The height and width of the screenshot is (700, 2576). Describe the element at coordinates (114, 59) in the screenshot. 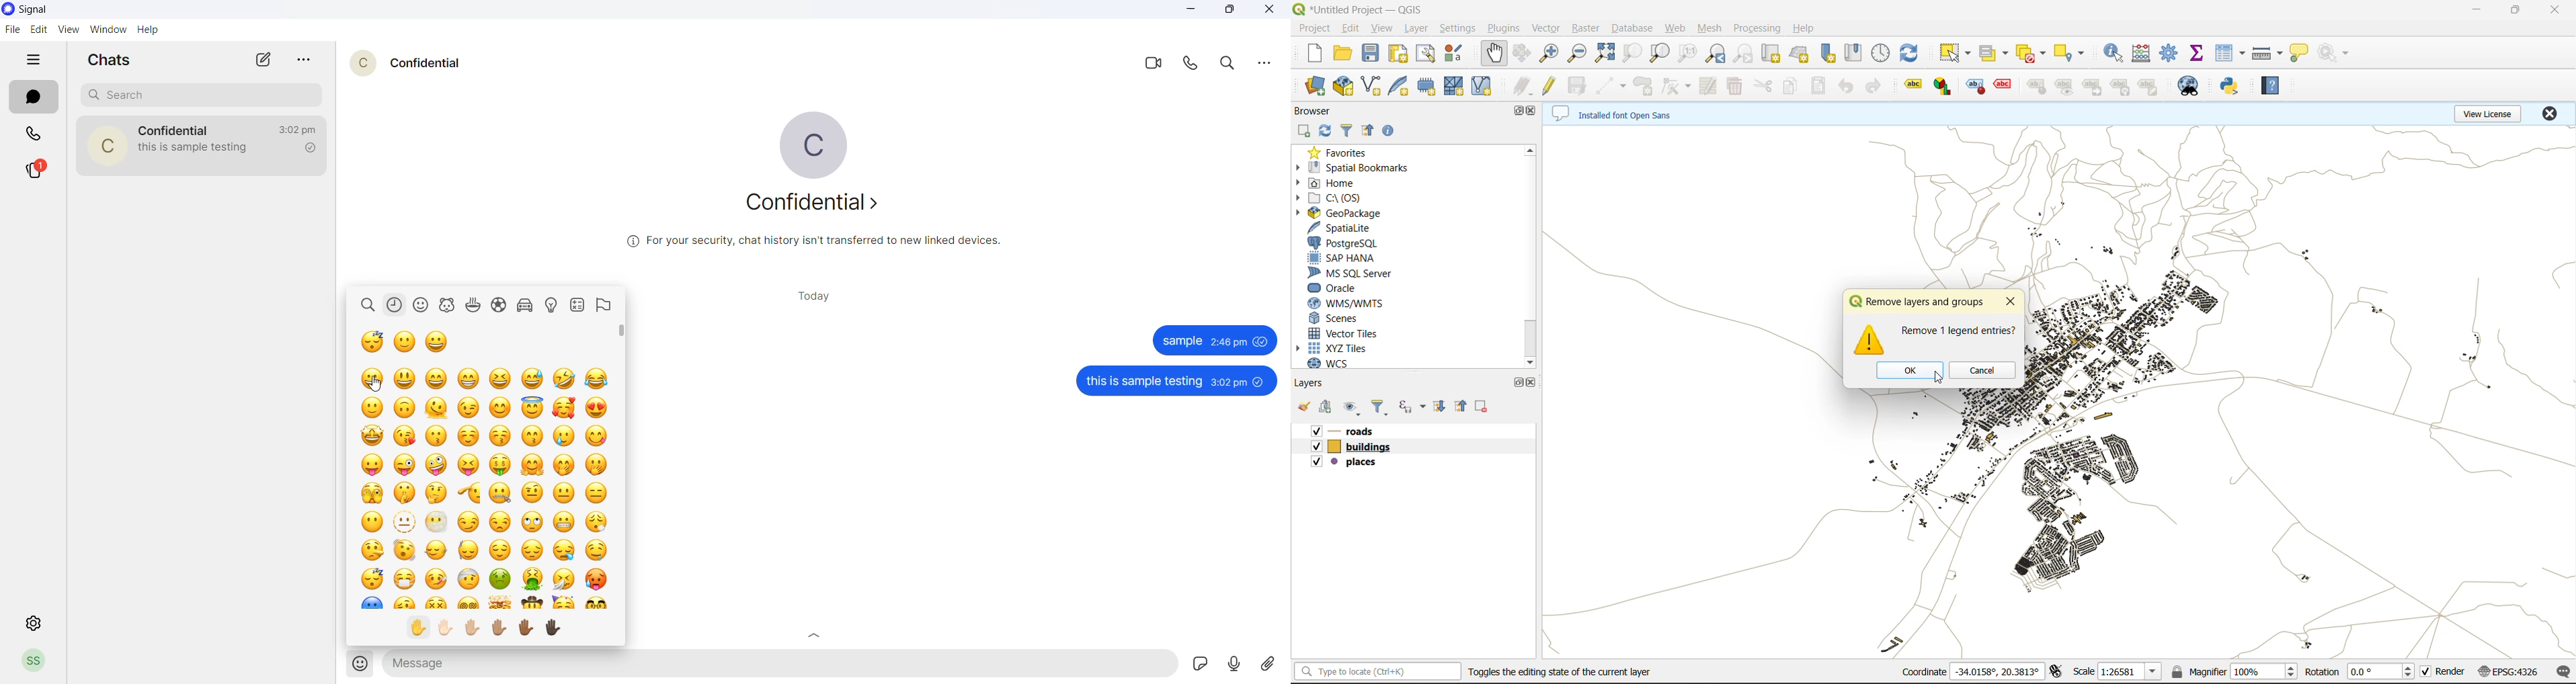

I see `chats heading` at that location.